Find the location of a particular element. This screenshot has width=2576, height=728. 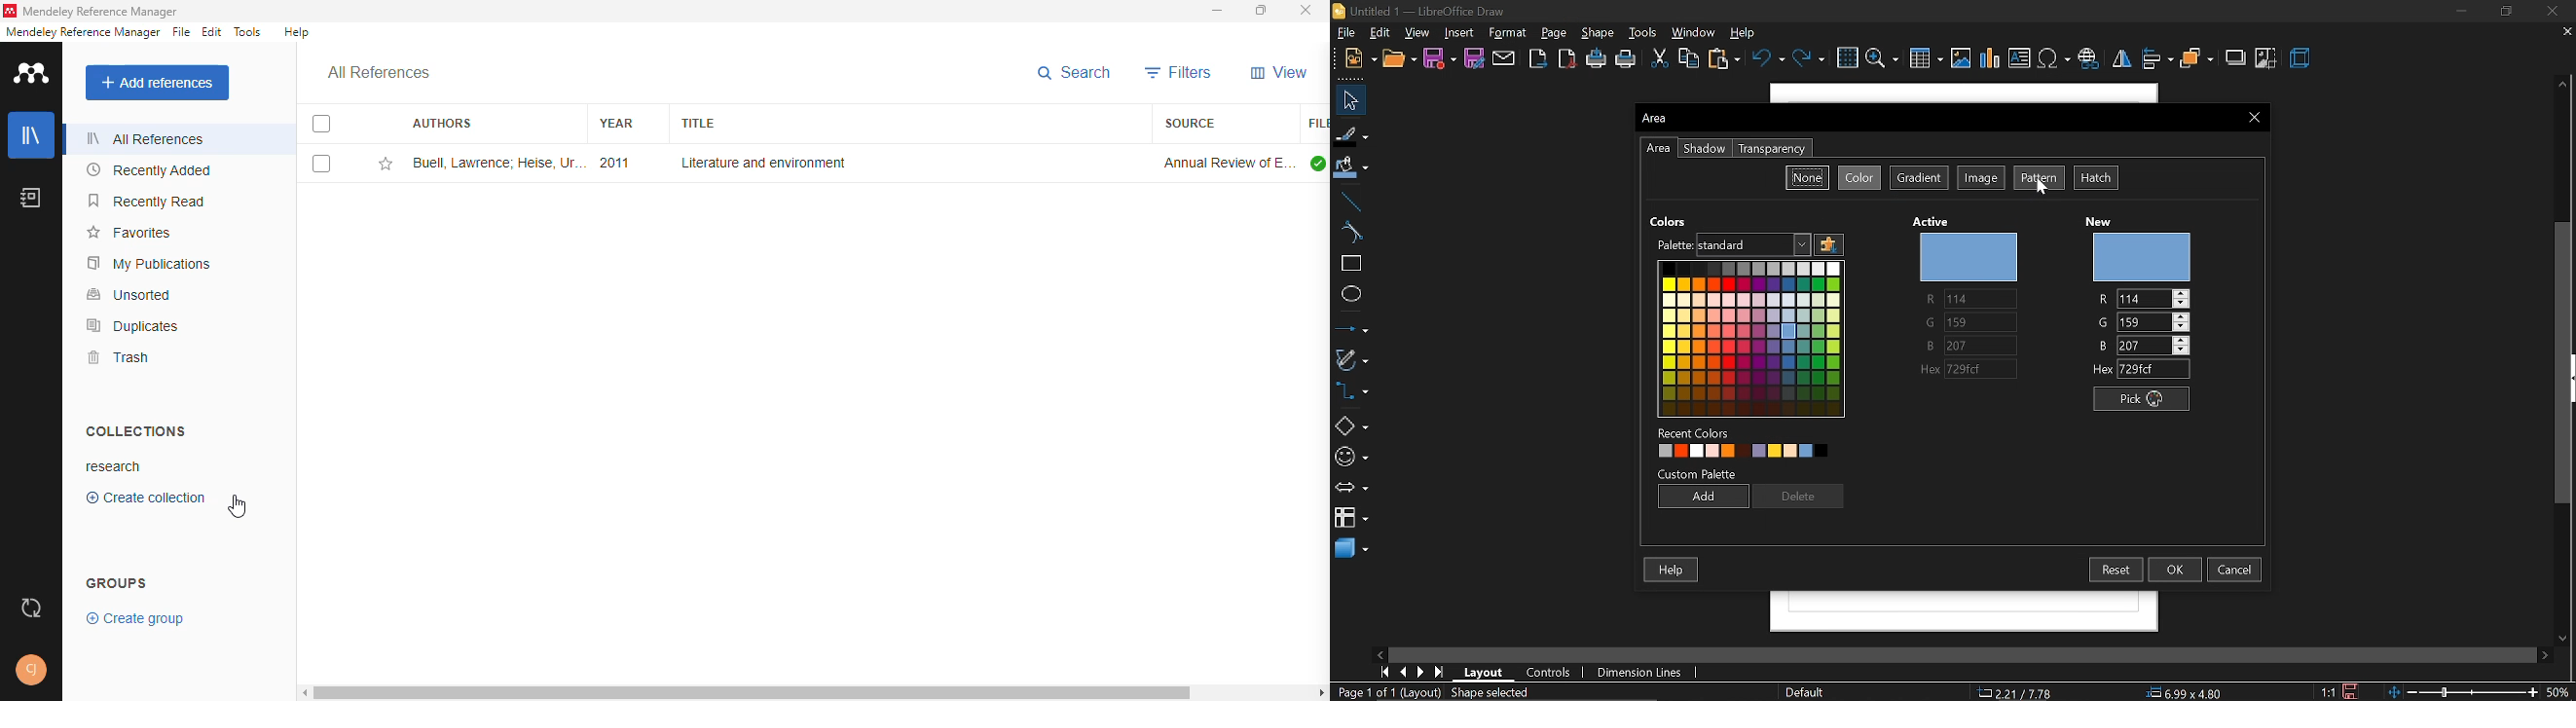

favorites is located at coordinates (131, 233).